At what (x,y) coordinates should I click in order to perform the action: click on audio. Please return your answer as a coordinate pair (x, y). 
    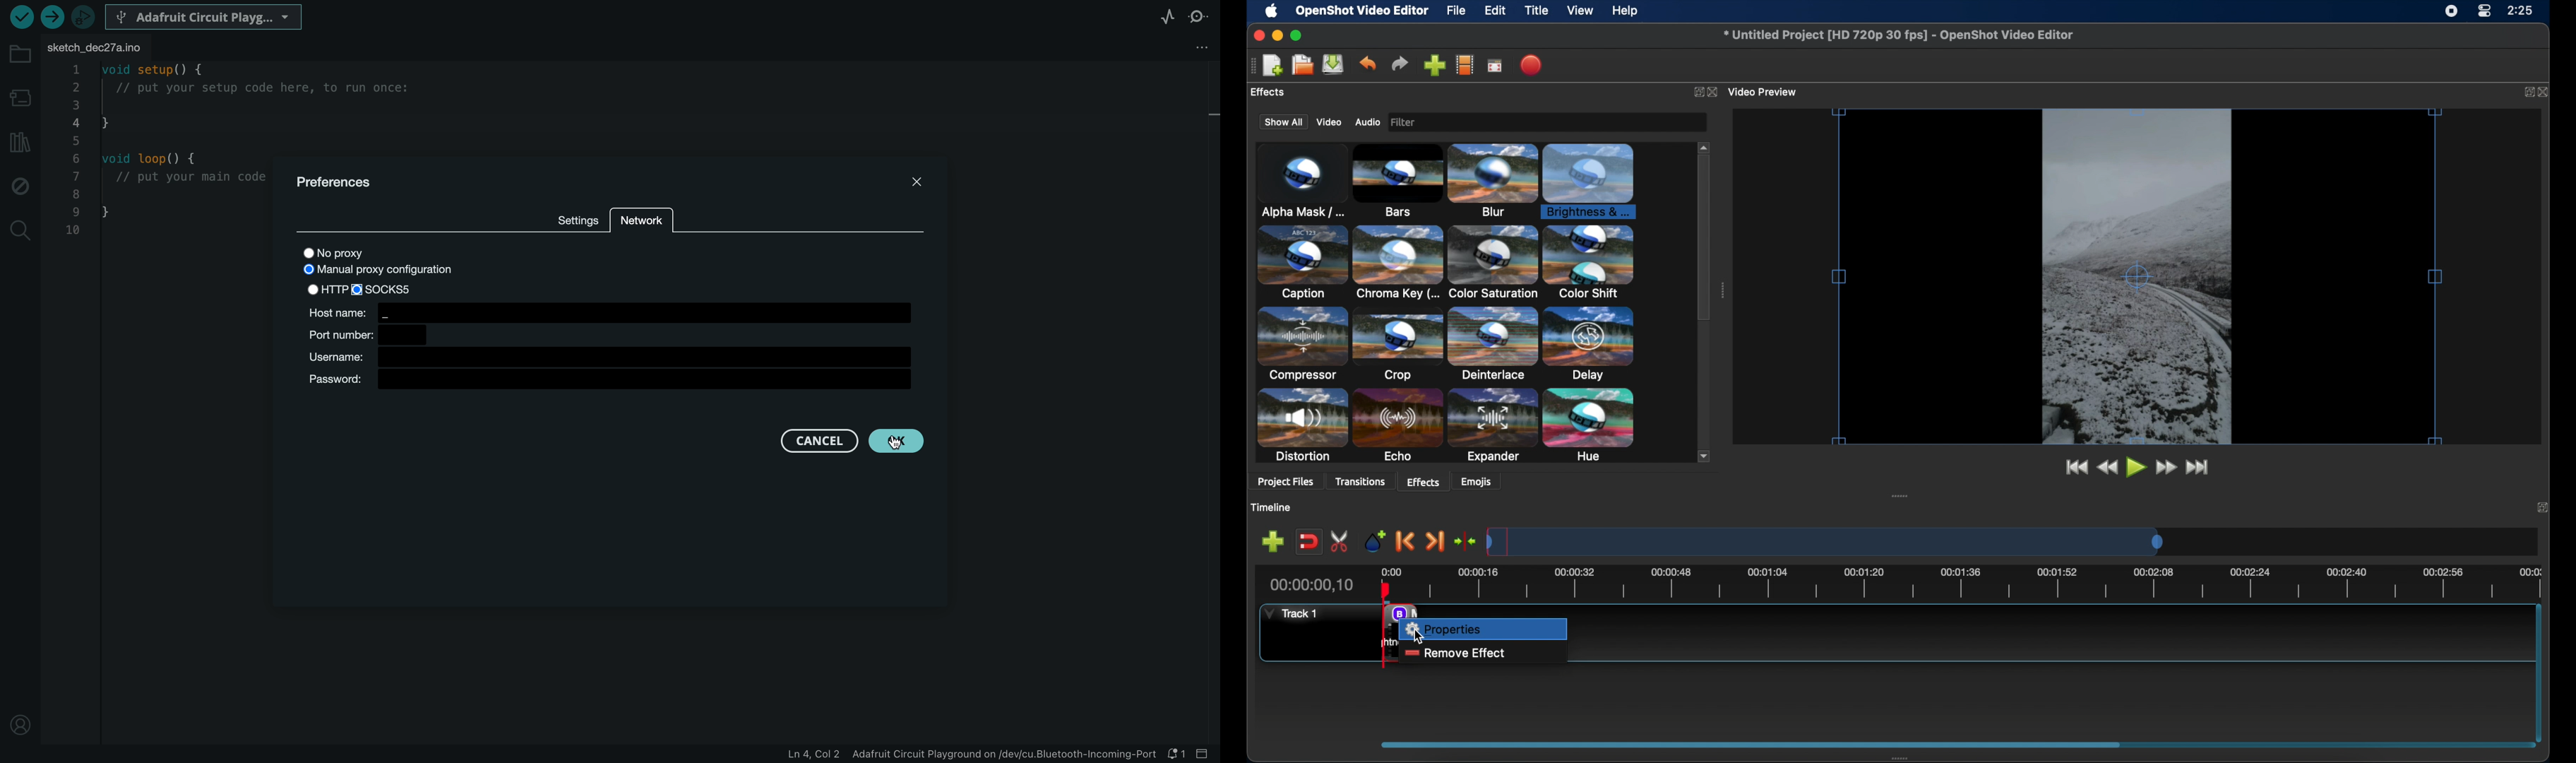
    Looking at the image, I should click on (1368, 122).